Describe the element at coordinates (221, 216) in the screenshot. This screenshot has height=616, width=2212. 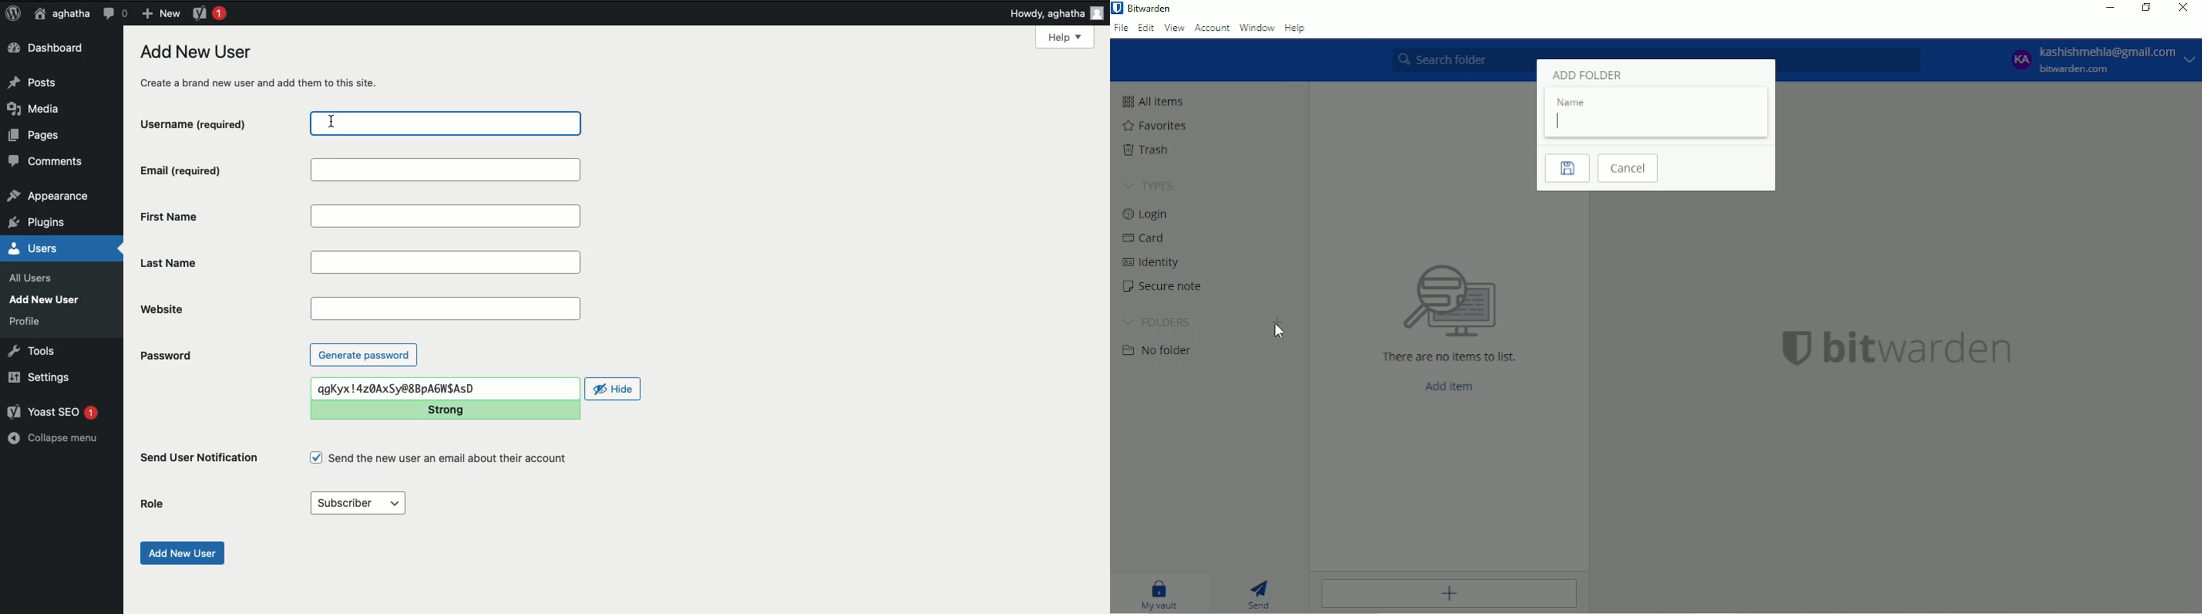
I see `First Name` at that location.